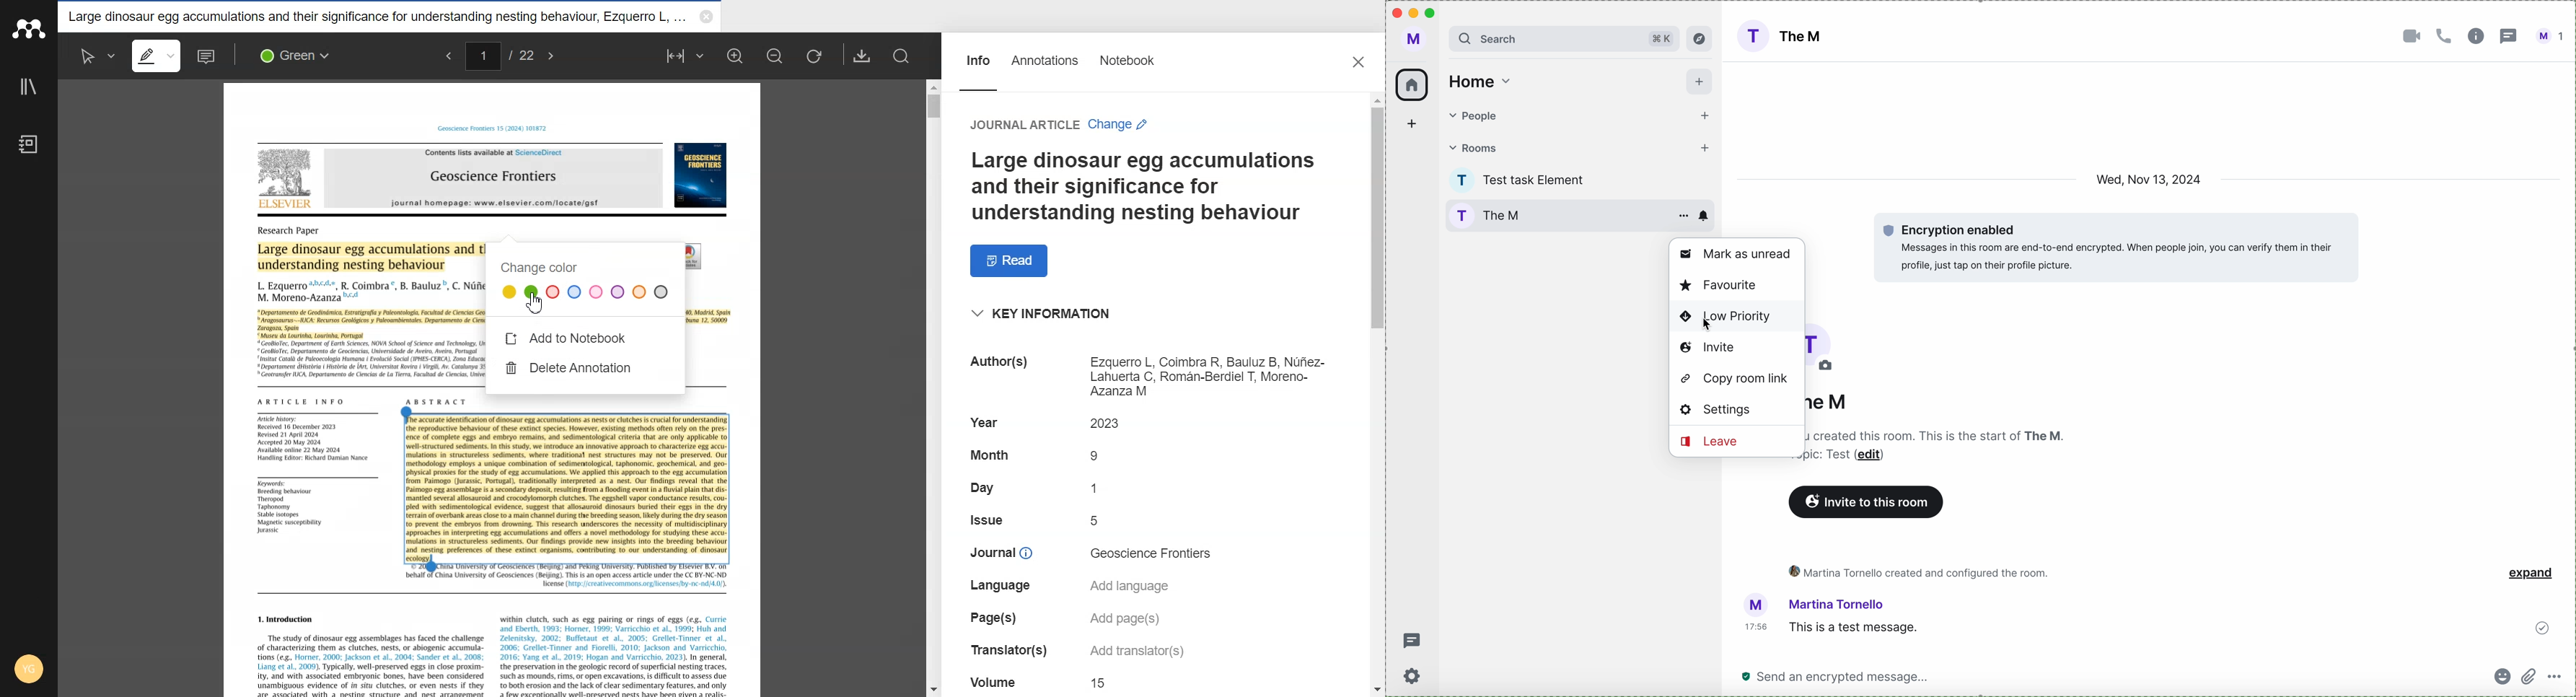 This screenshot has height=700, width=2576. Describe the element at coordinates (1820, 454) in the screenshot. I see `text` at that location.